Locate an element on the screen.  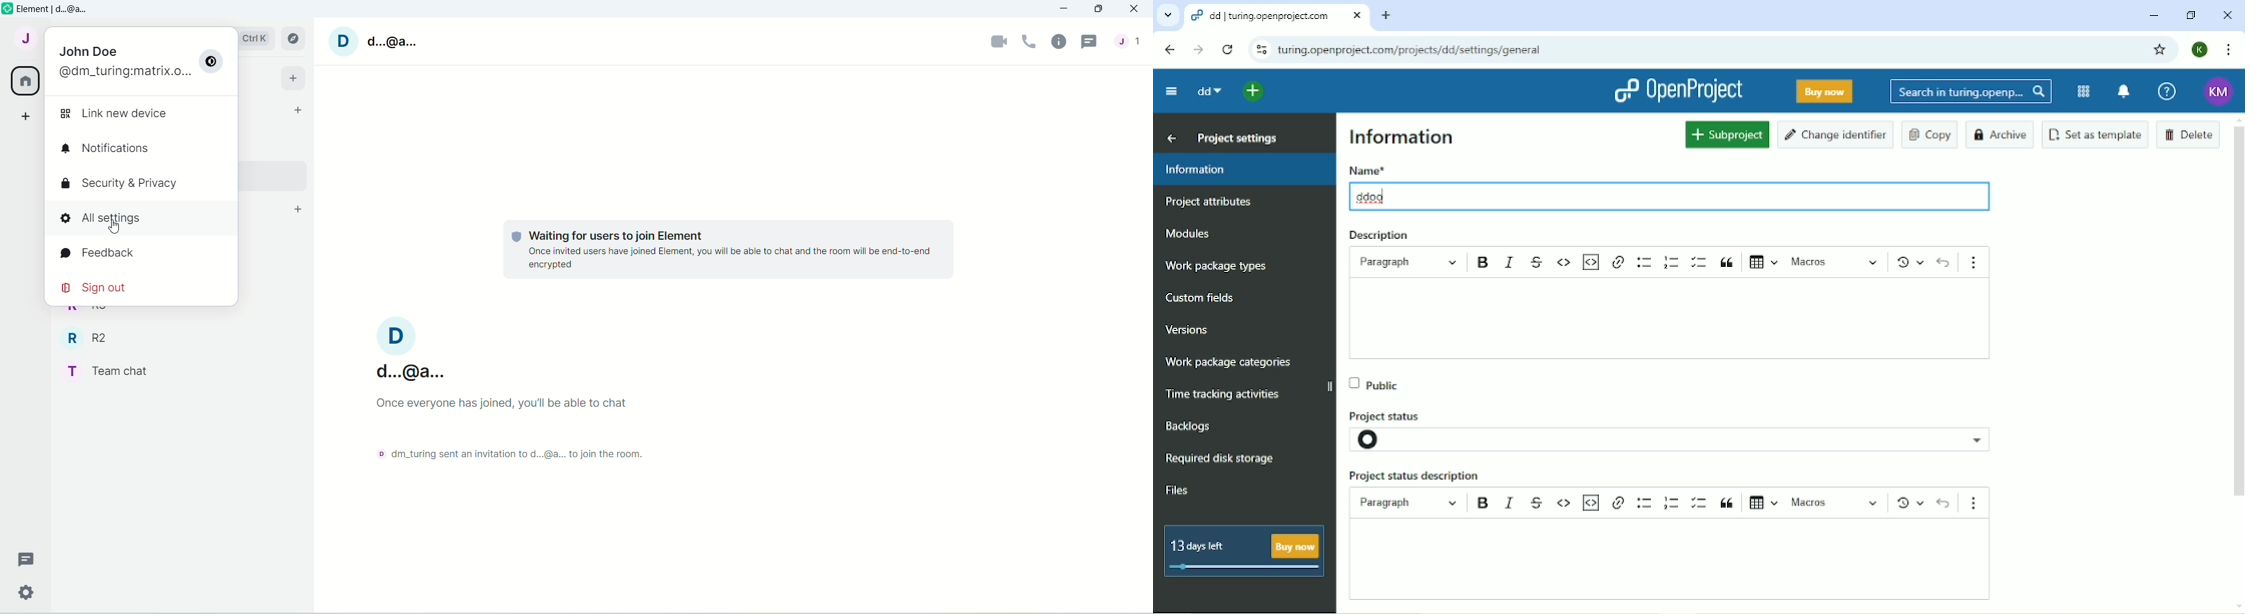
View site information is located at coordinates (1260, 49).